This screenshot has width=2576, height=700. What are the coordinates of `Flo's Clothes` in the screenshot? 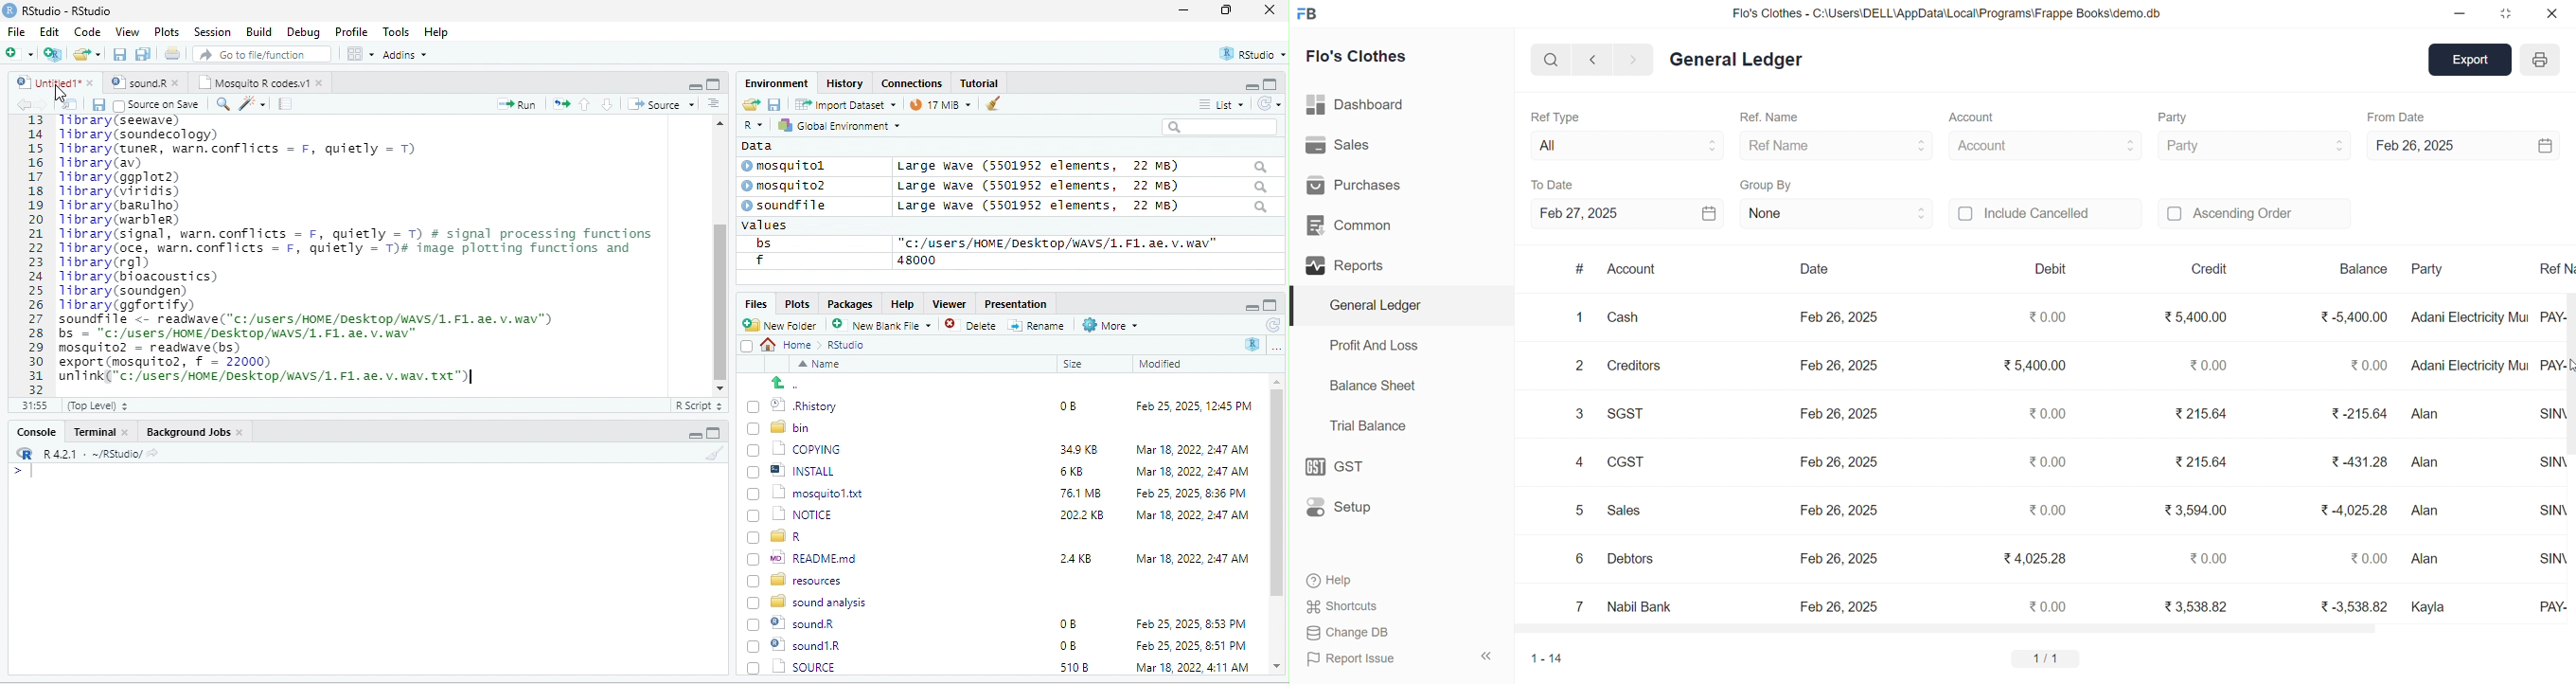 It's located at (1357, 56).